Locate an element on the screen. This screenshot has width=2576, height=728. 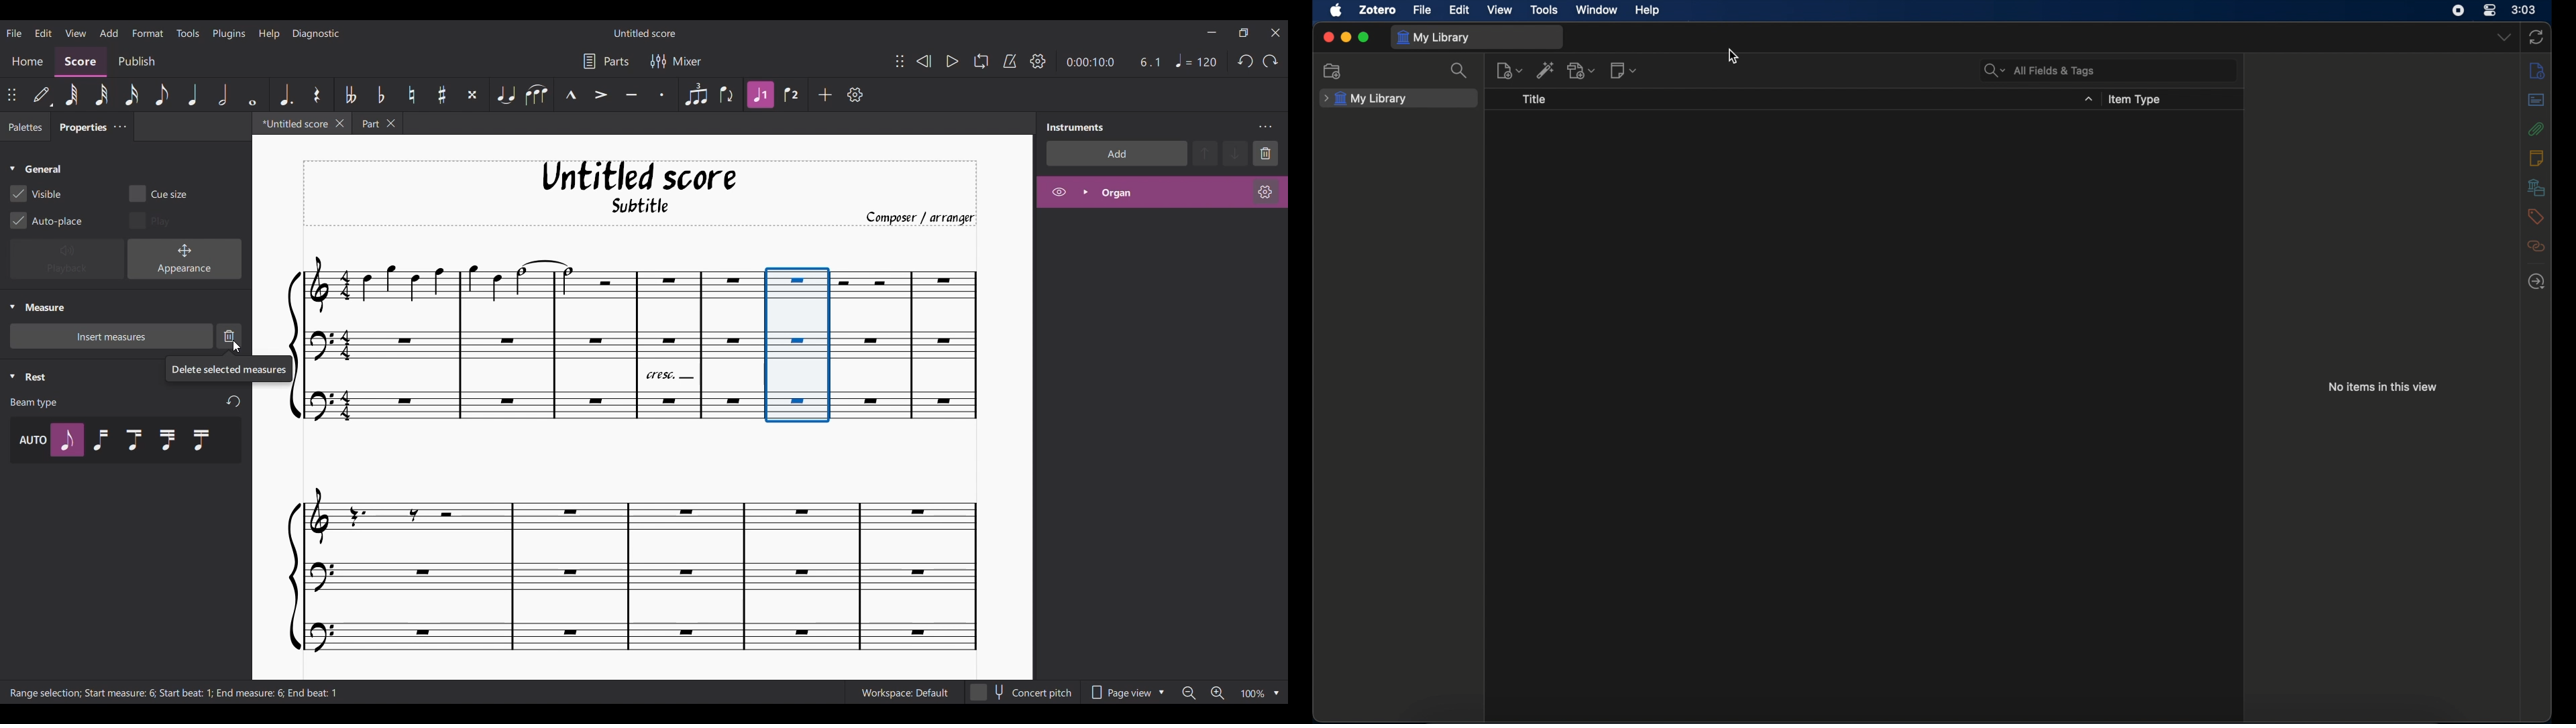
Current ratio and duration  is located at coordinates (1114, 62).